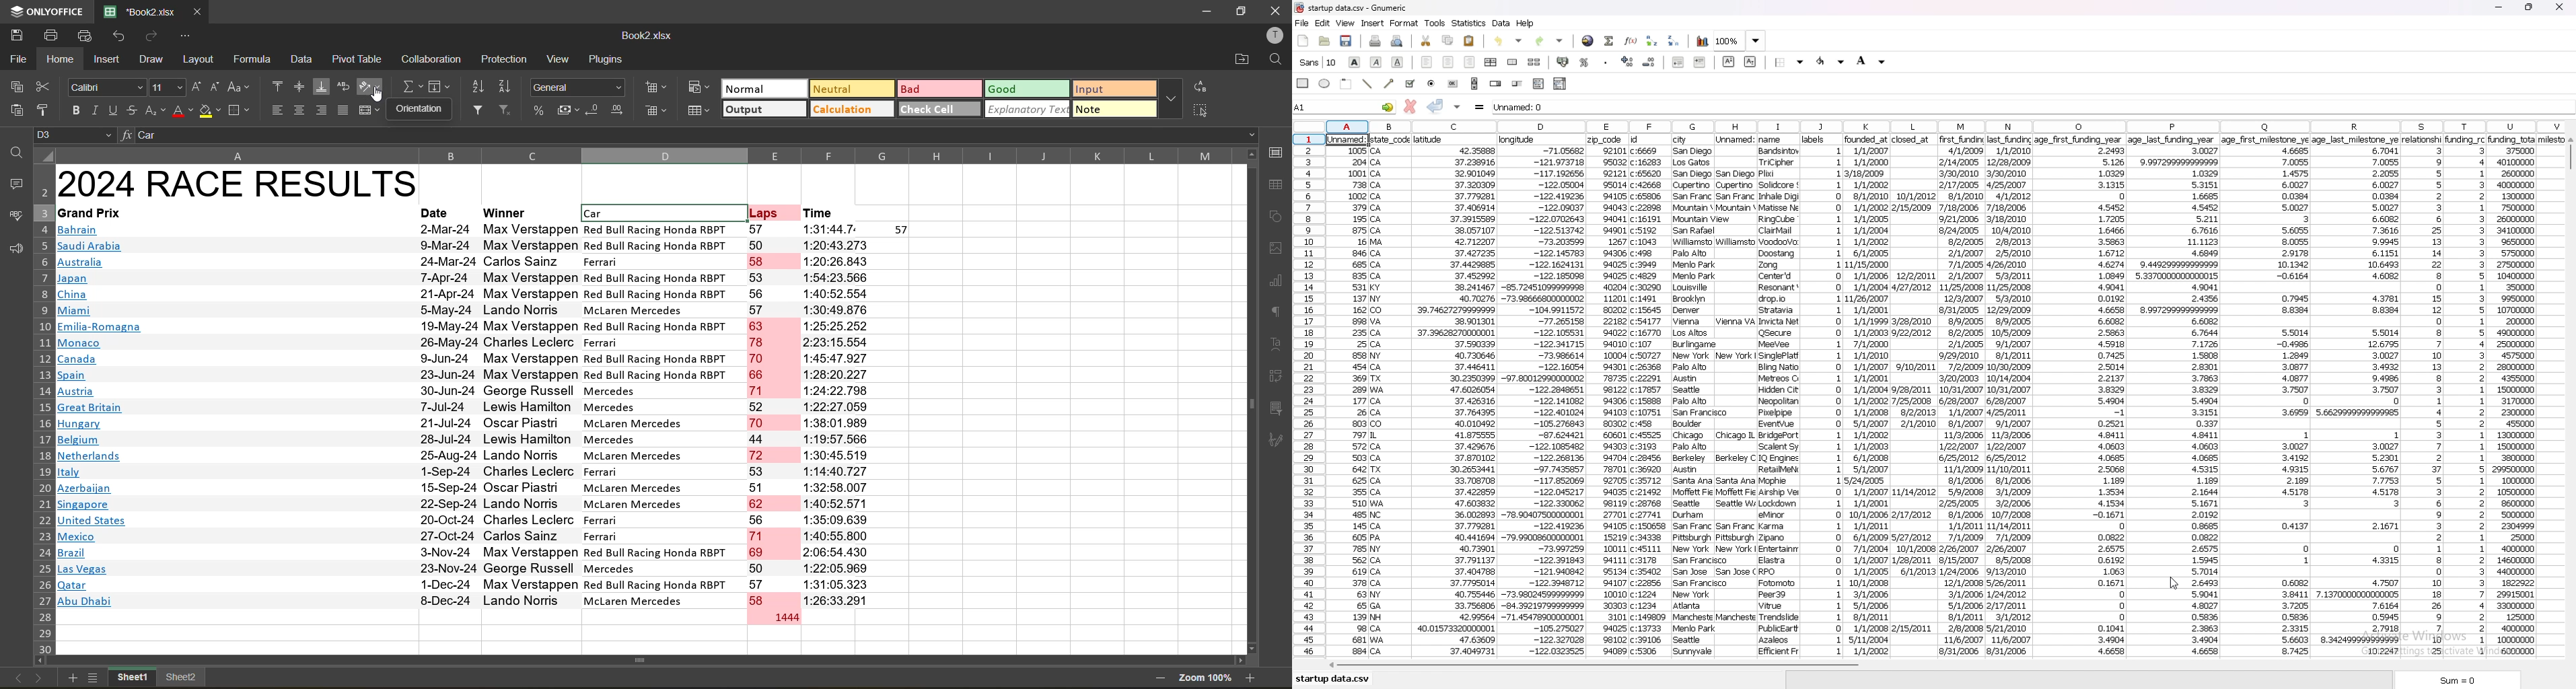 This screenshot has height=700, width=2576. I want to click on file name, so click(647, 35).